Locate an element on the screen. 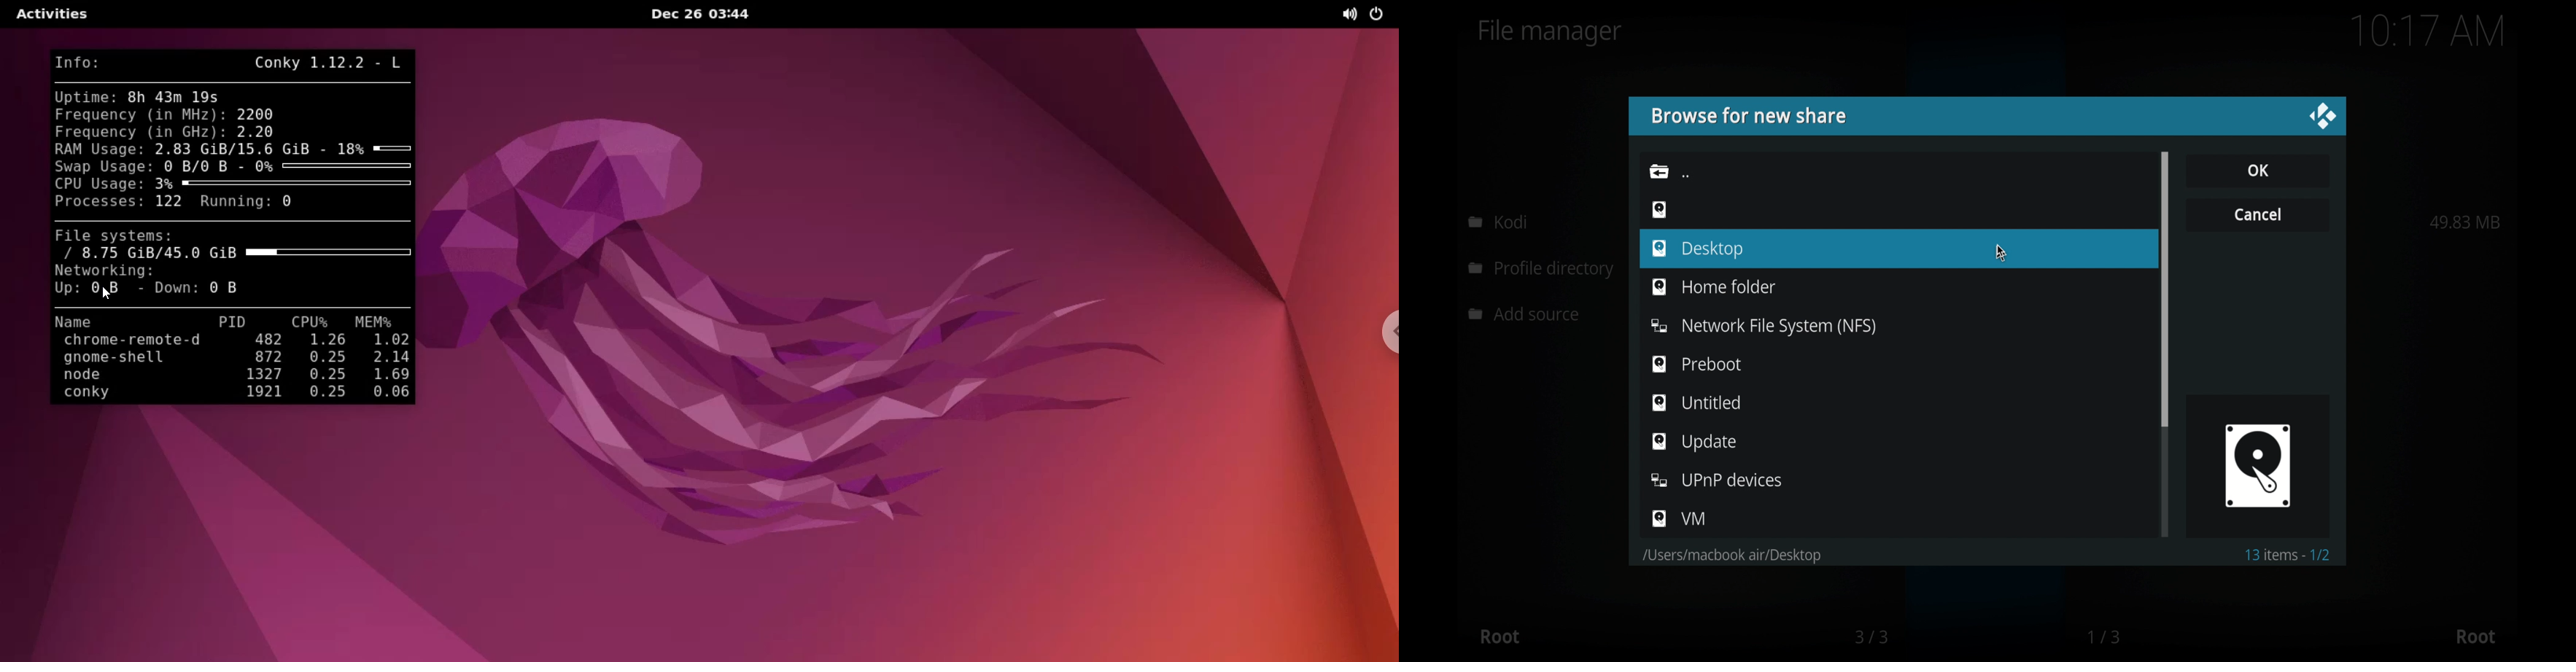  icon is located at coordinates (1659, 208).